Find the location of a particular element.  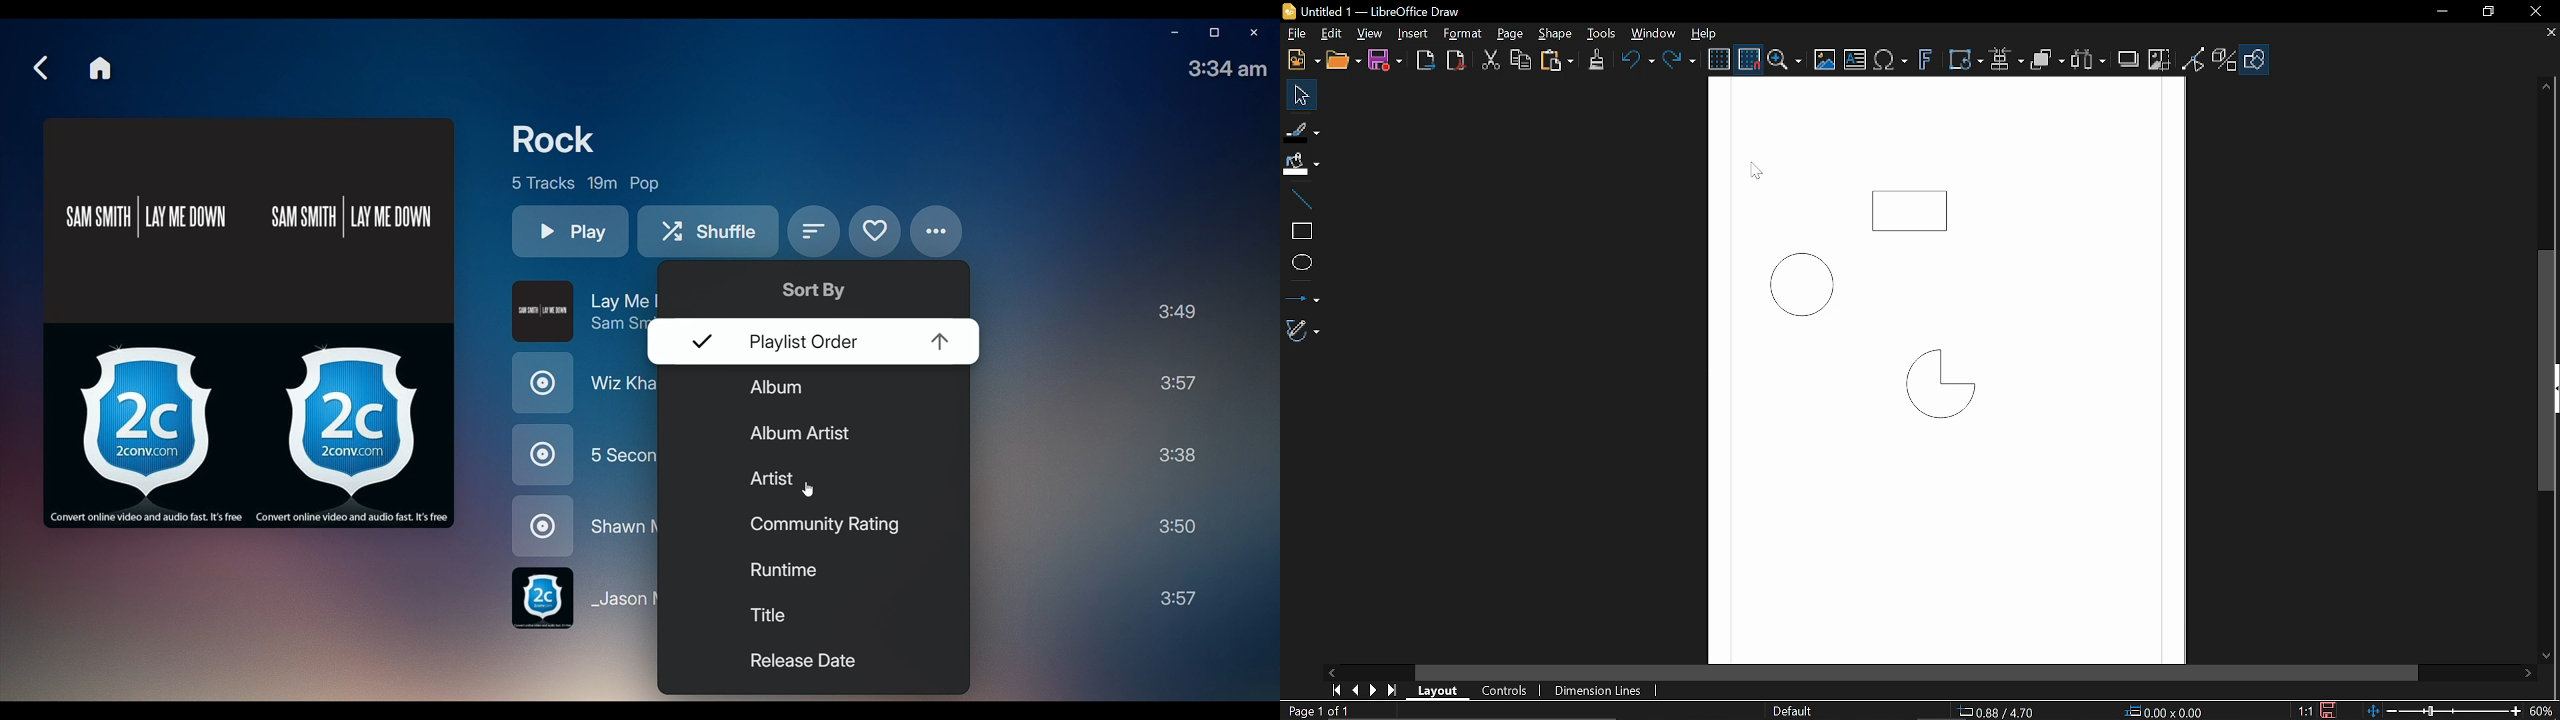

1:1 (Scaling factor) is located at coordinates (2306, 710).